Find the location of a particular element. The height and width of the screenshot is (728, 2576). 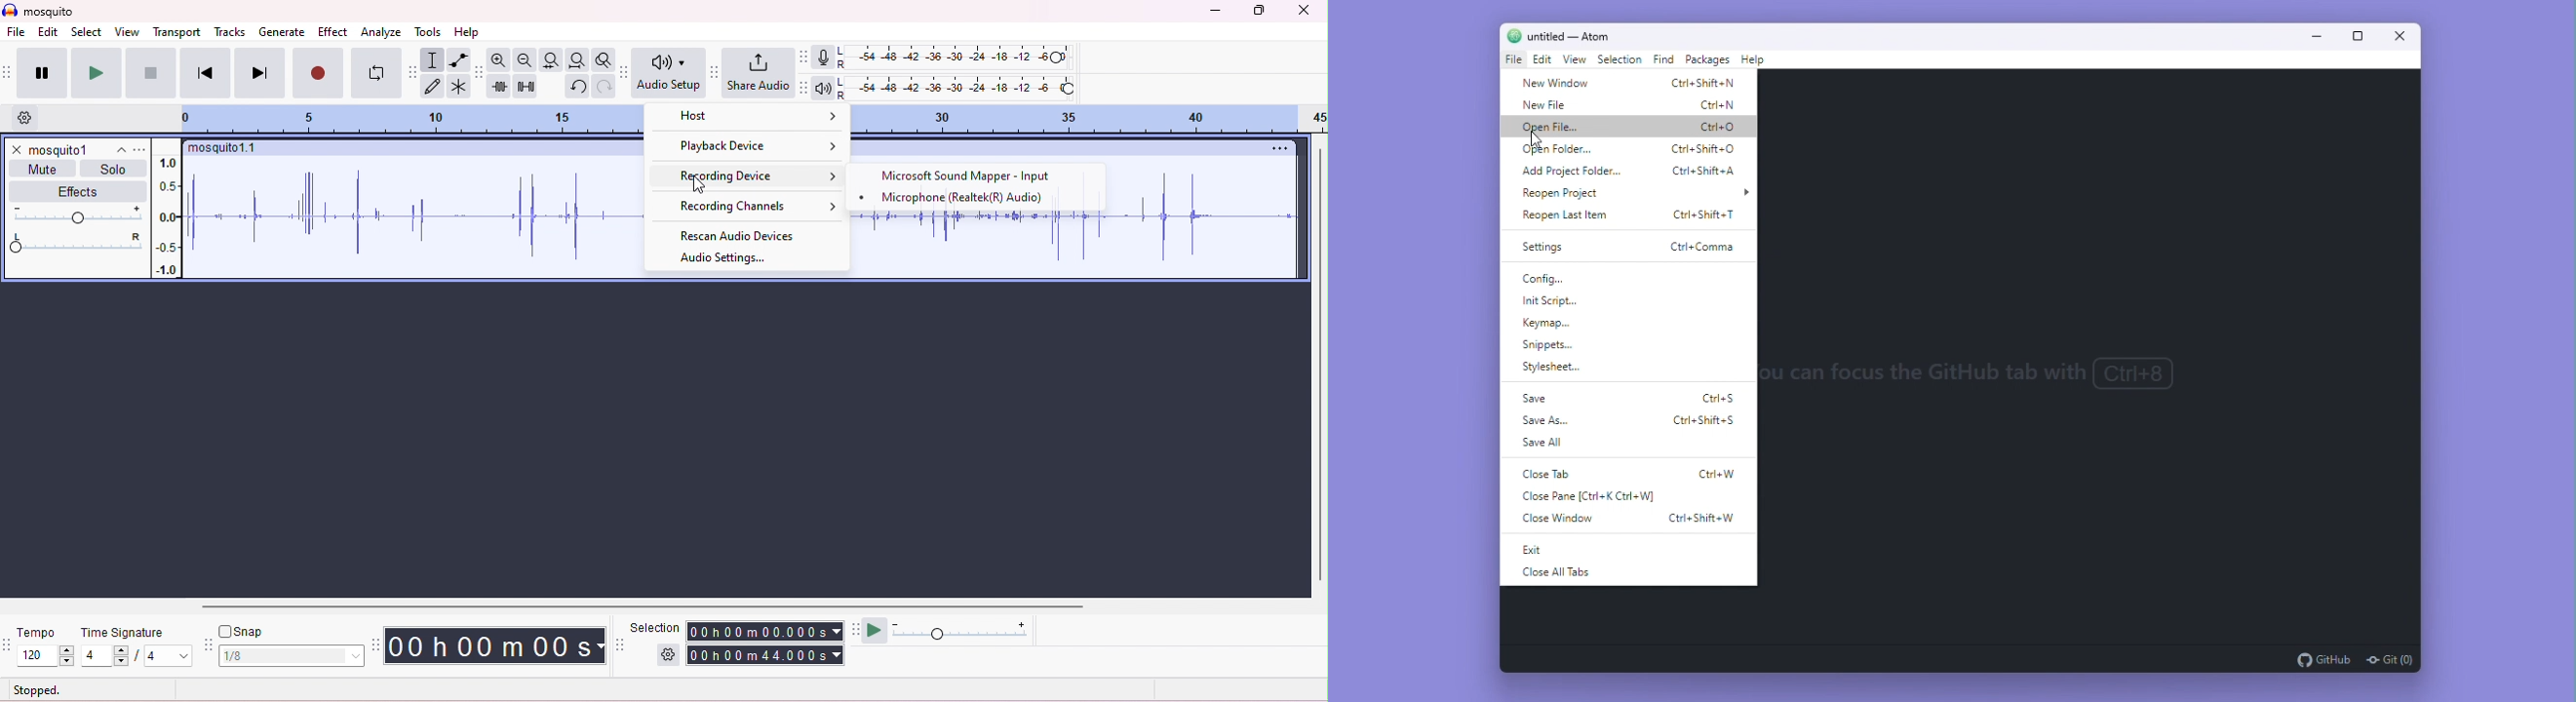

help is located at coordinates (467, 33).